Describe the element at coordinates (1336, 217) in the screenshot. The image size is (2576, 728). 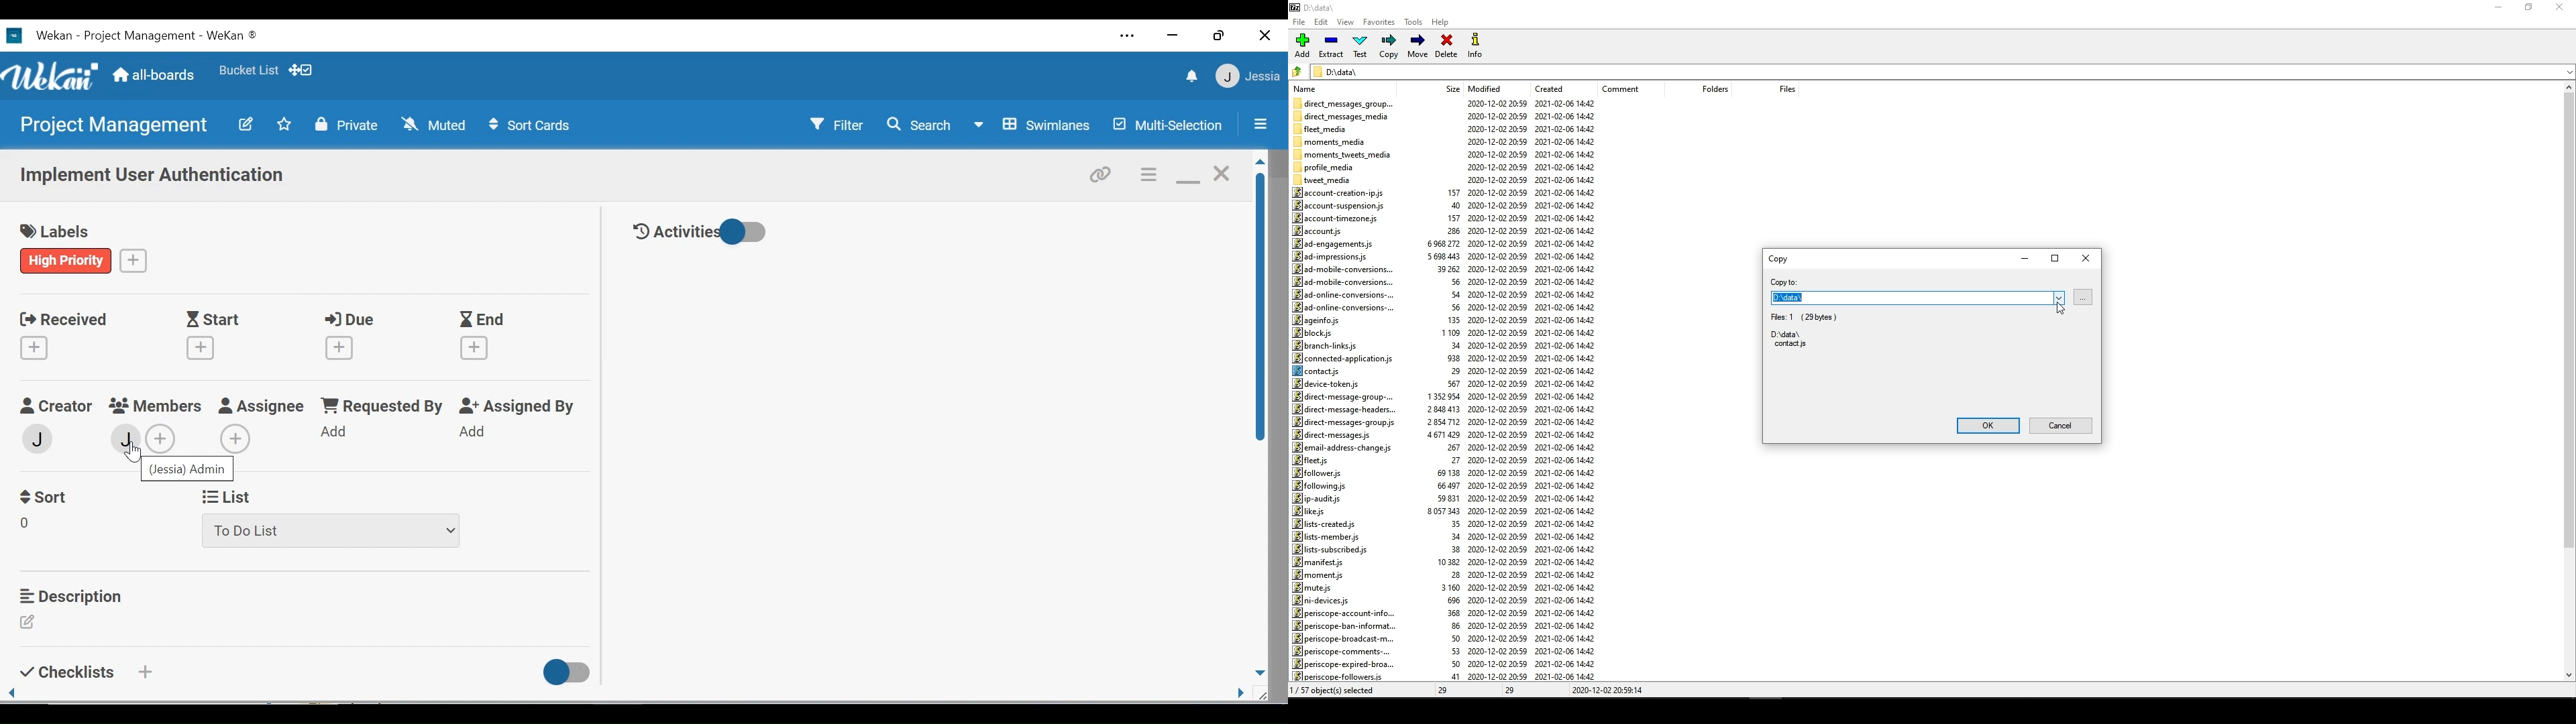
I see `account-timezone.js` at that location.